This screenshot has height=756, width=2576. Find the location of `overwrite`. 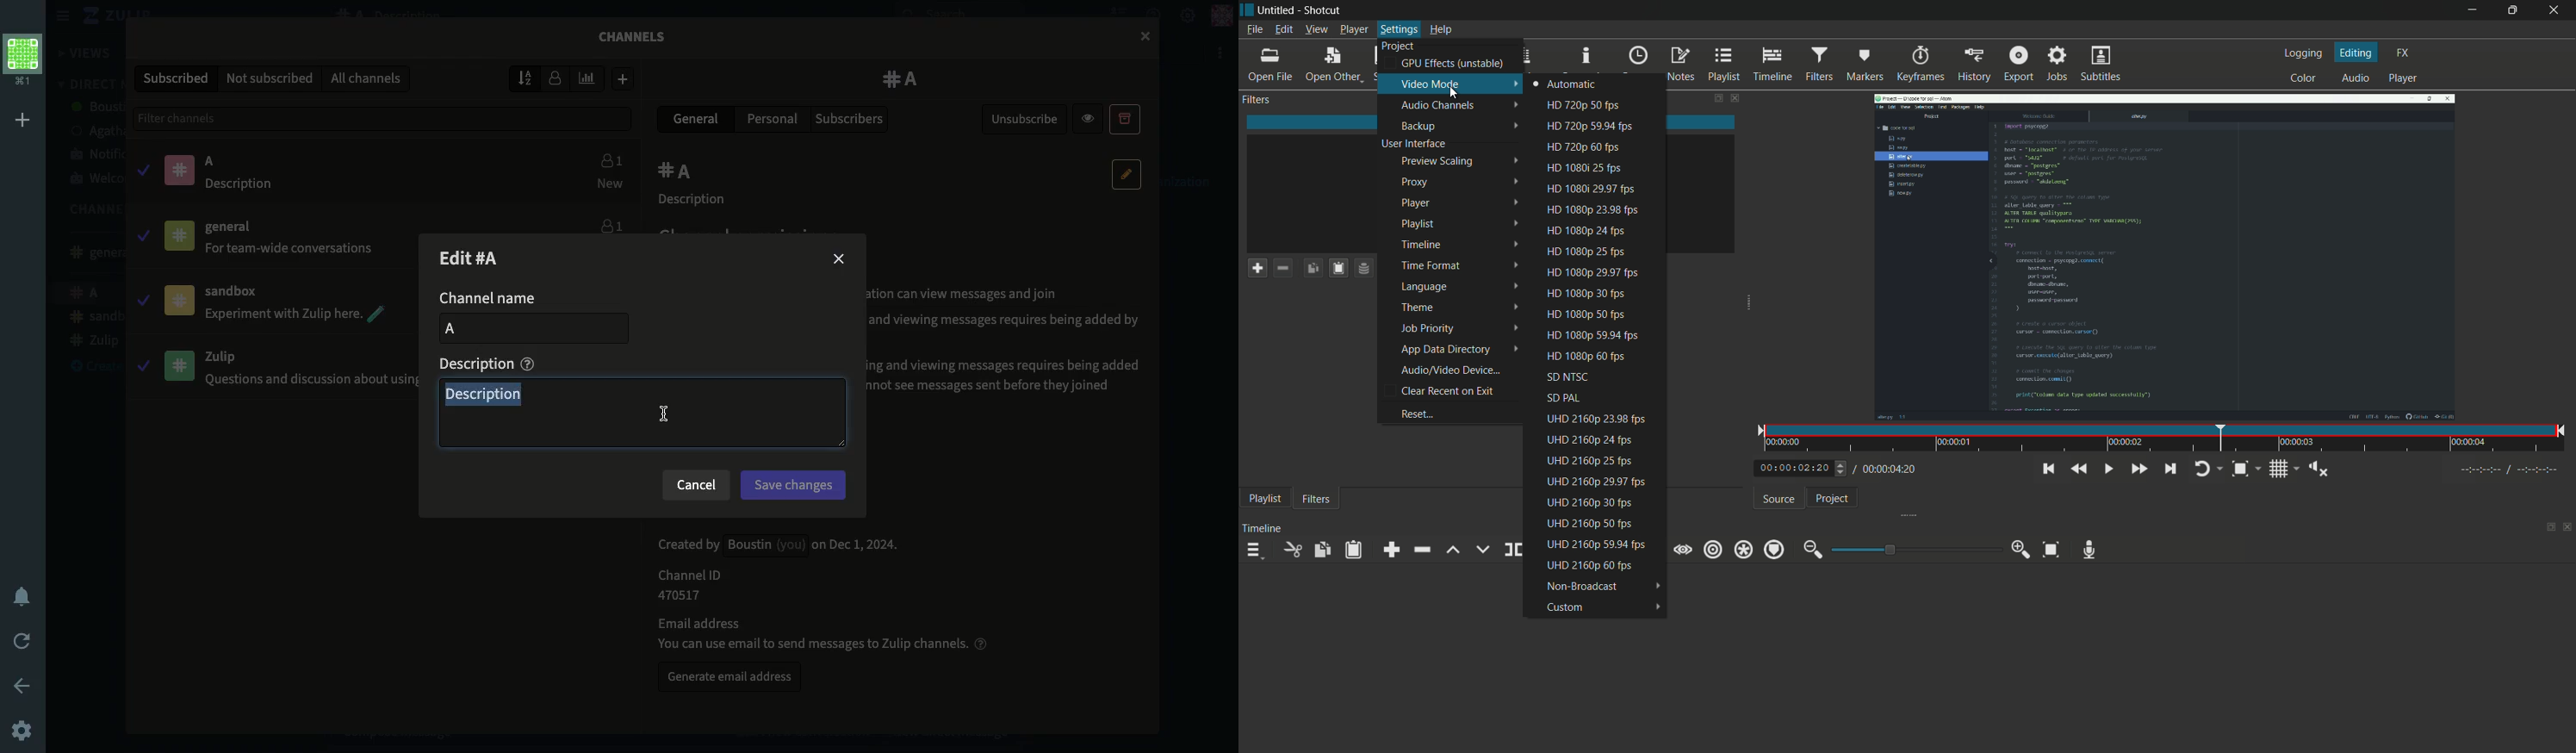

overwrite is located at coordinates (1481, 548).